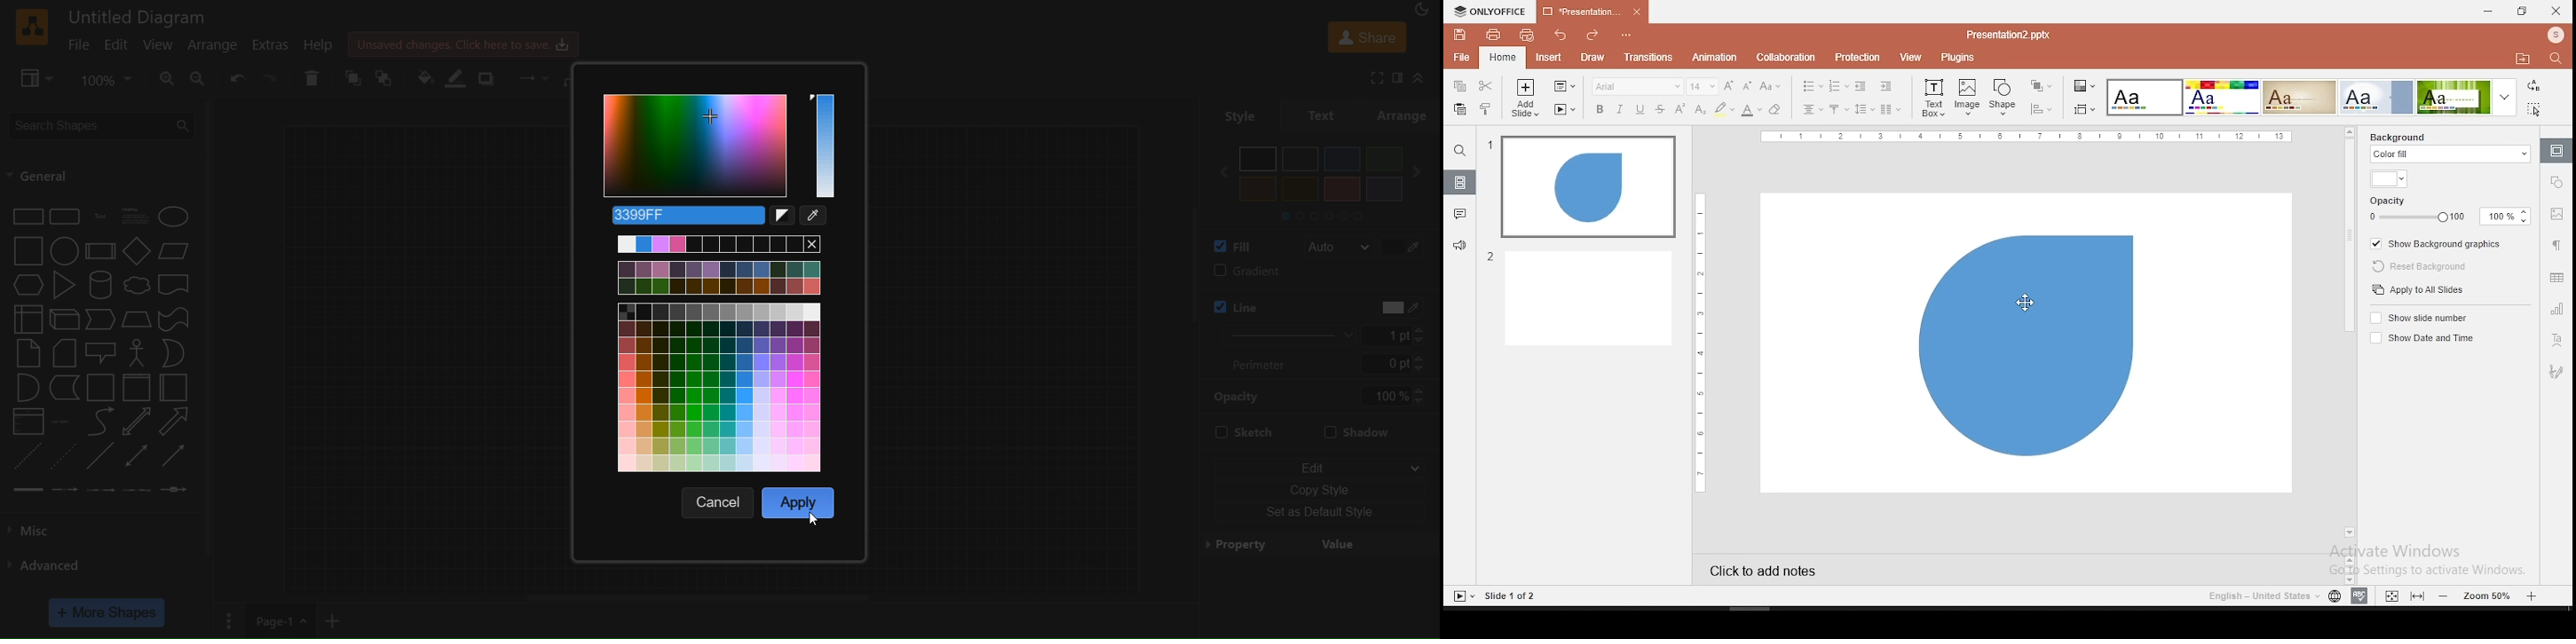  Describe the element at coordinates (2521, 12) in the screenshot. I see `restore` at that location.